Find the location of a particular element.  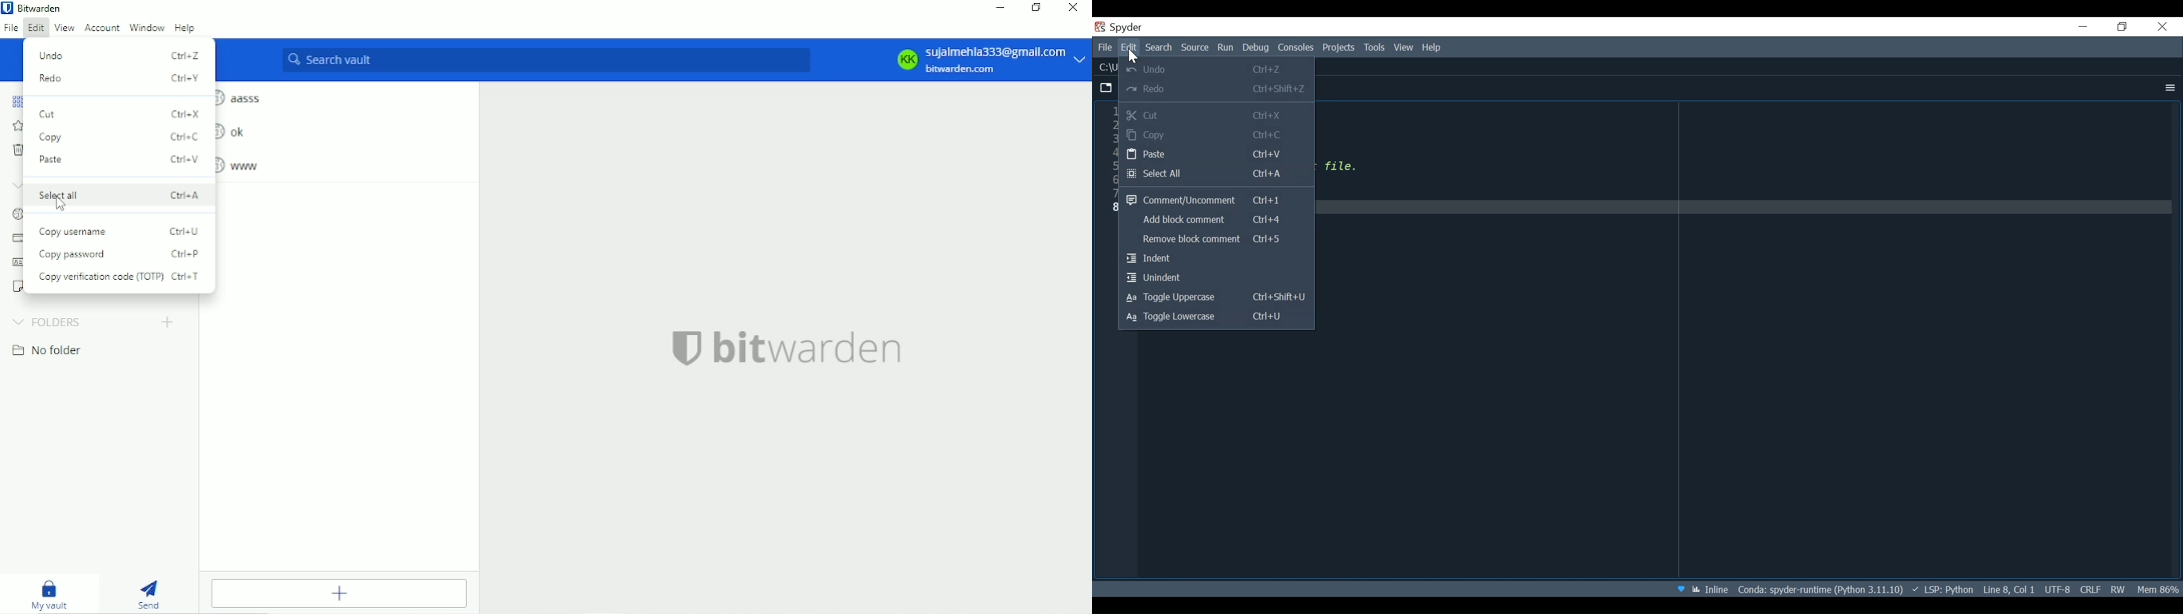

Run is located at coordinates (1227, 48).